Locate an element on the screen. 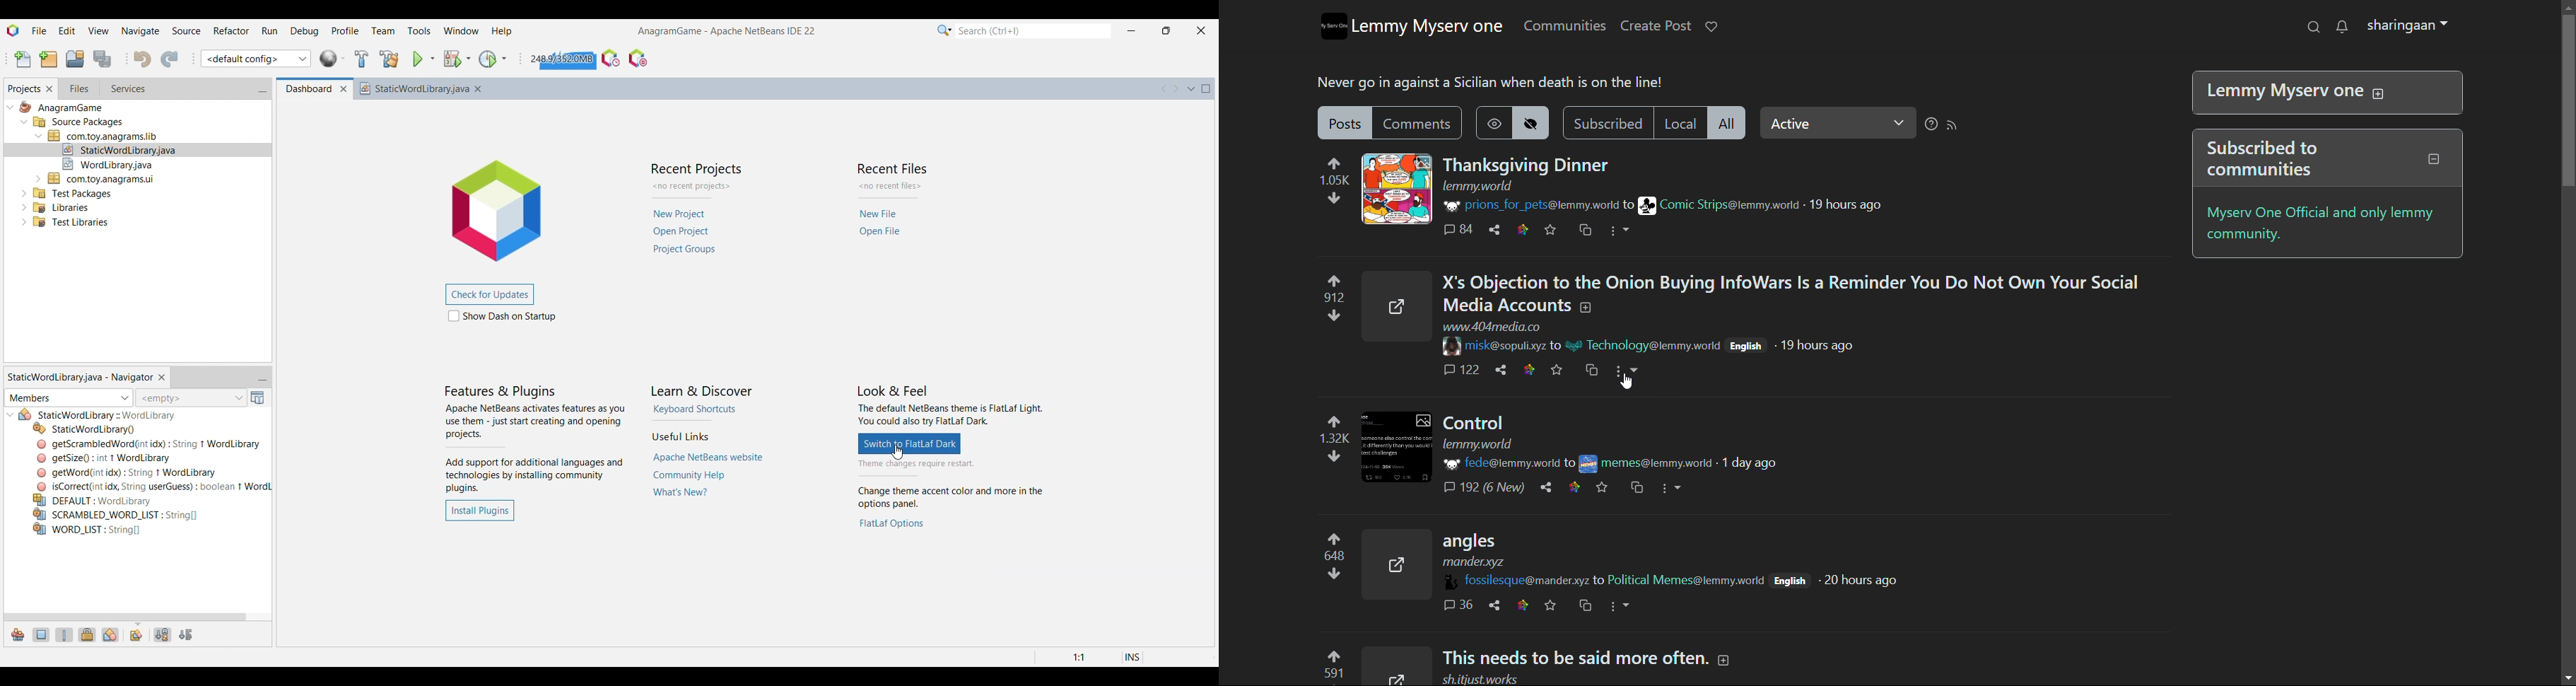 The width and height of the screenshot is (2576, 700). scroll up is located at coordinates (2568, 6).